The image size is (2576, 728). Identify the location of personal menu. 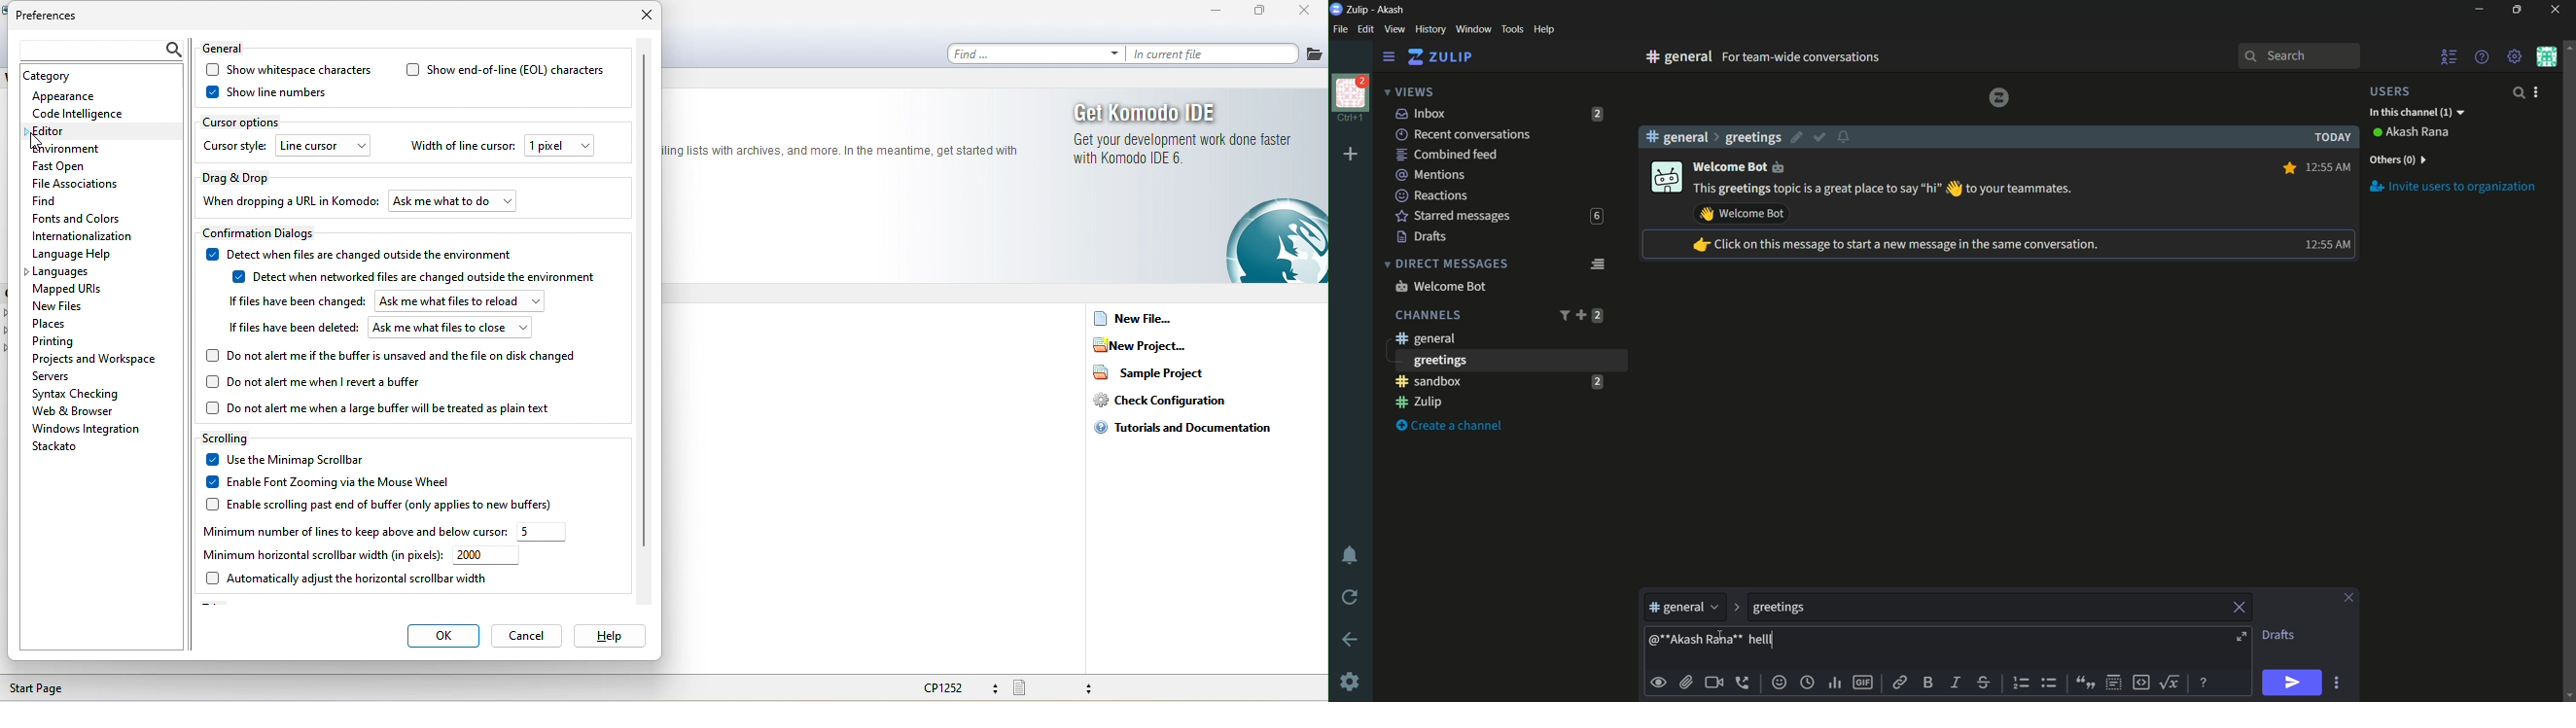
(2547, 57).